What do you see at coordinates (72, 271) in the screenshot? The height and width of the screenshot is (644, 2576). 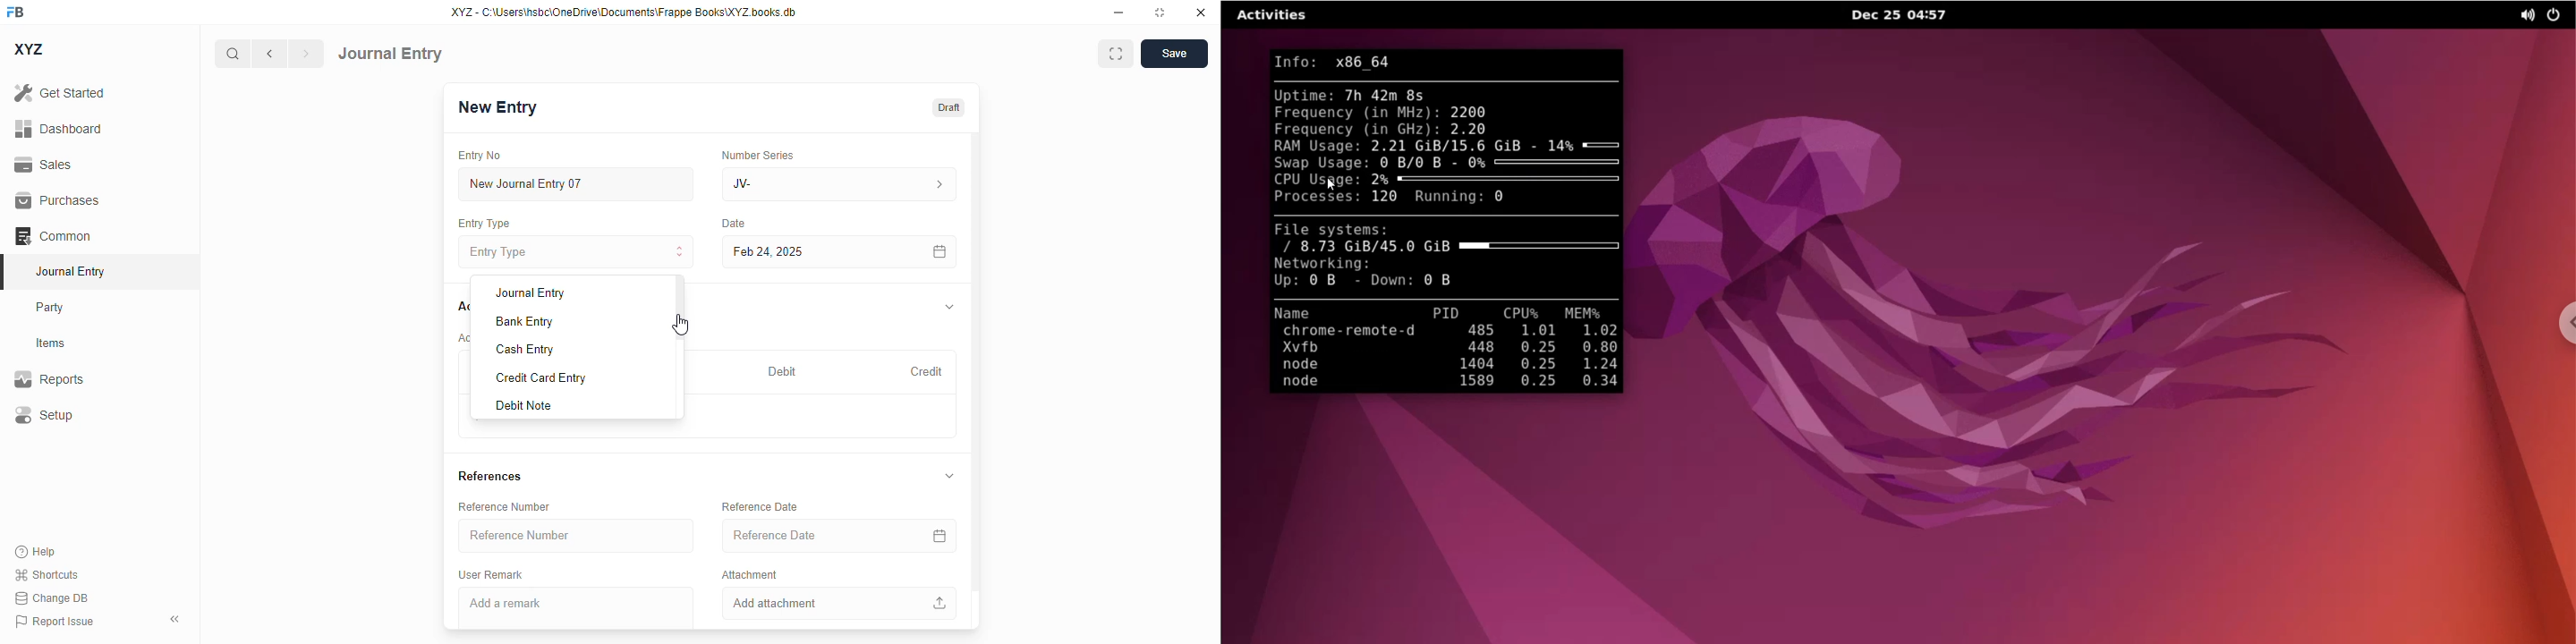 I see `journal entry` at bounding box center [72, 271].